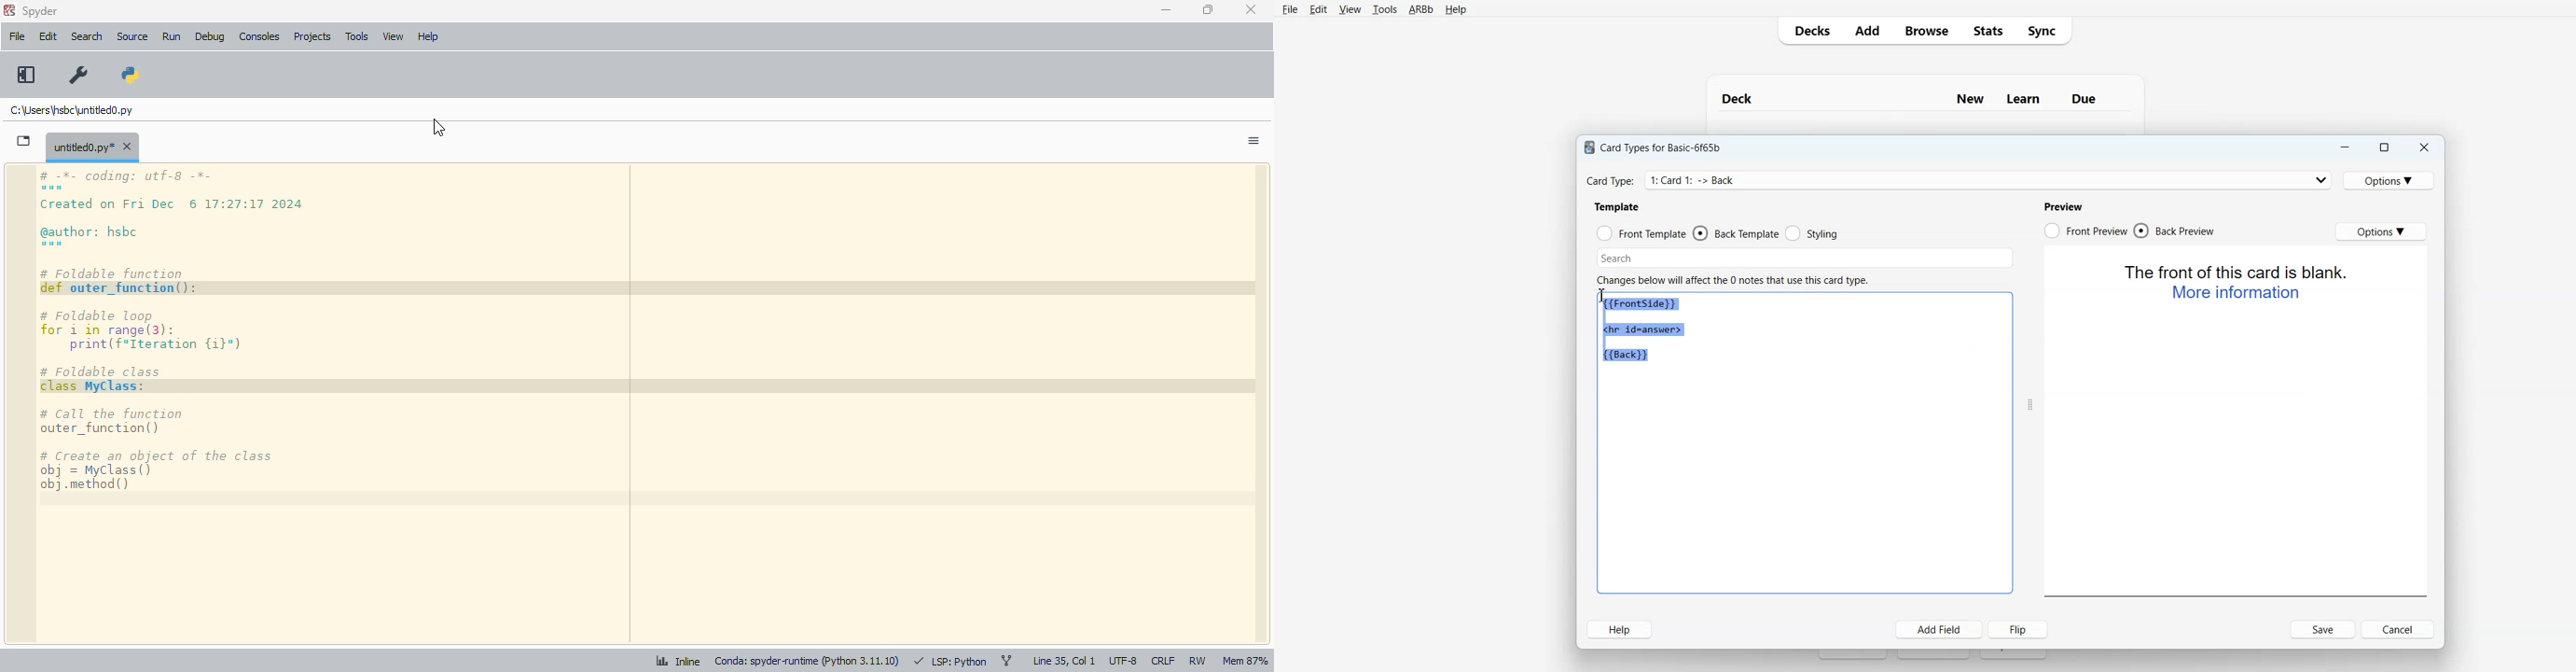  What do you see at coordinates (1123, 661) in the screenshot?
I see `UTF-8` at bounding box center [1123, 661].